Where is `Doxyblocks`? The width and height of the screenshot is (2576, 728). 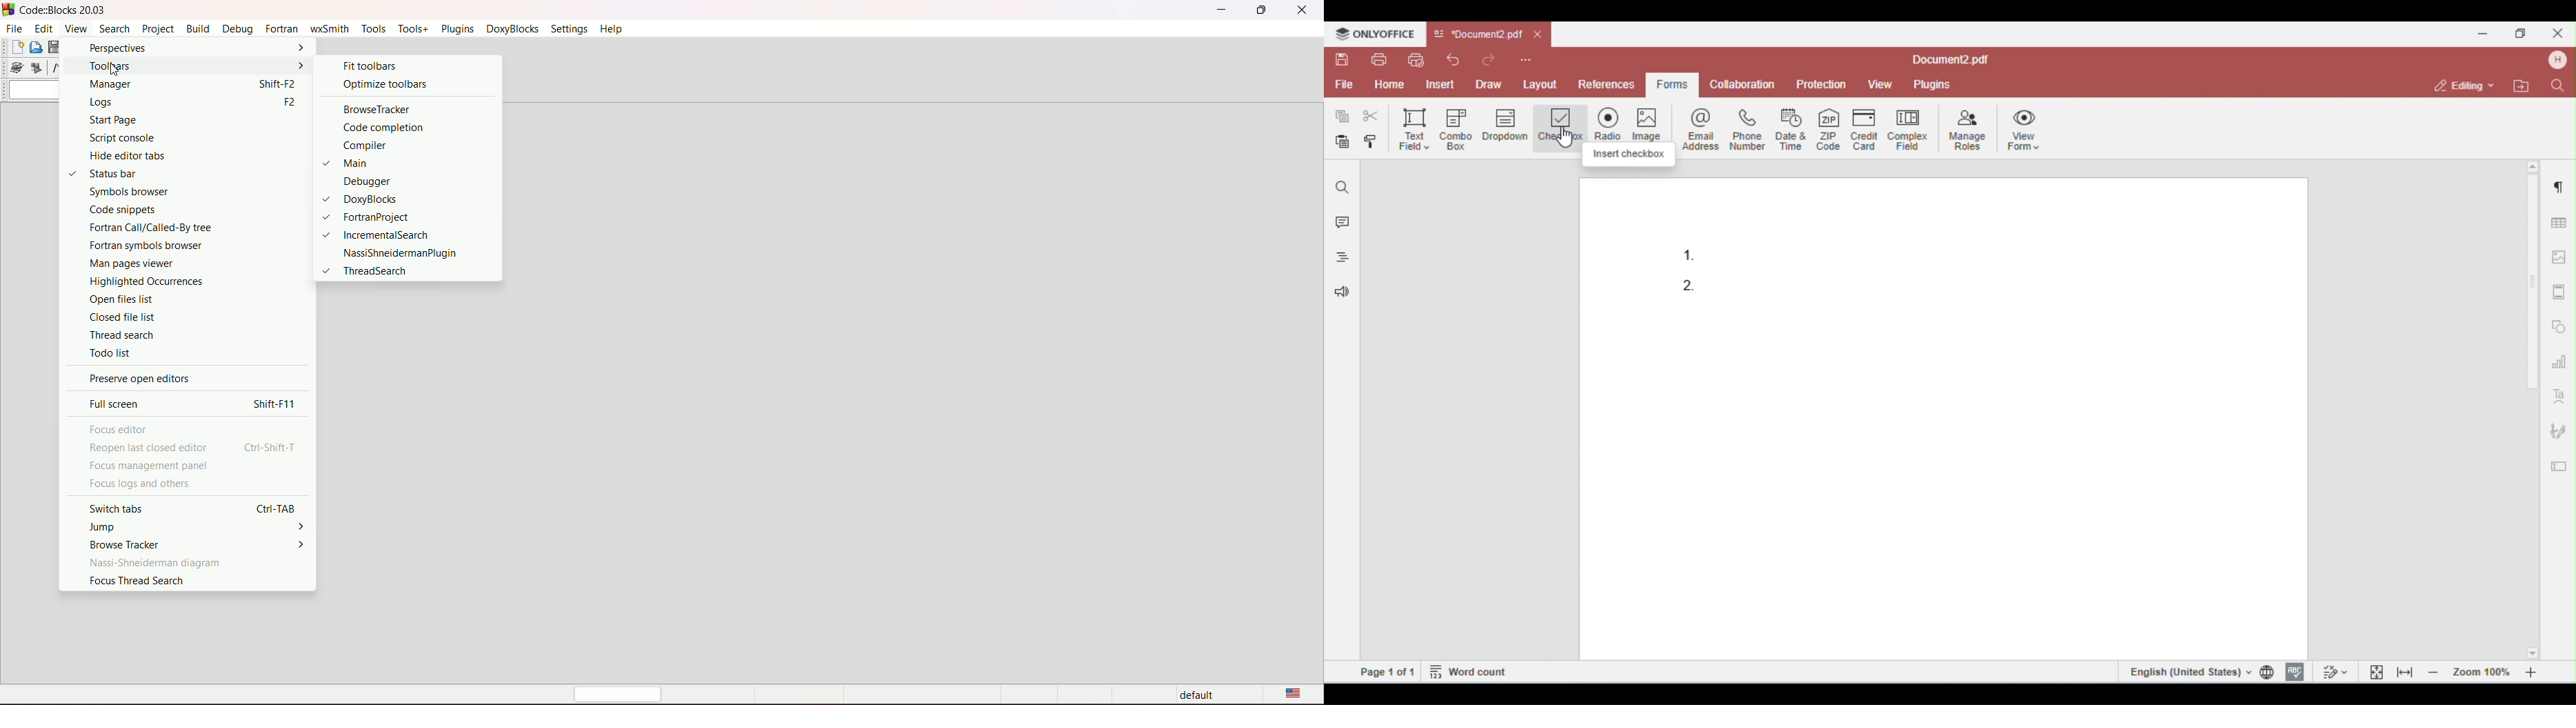 Doxyblocks is located at coordinates (383, 199).